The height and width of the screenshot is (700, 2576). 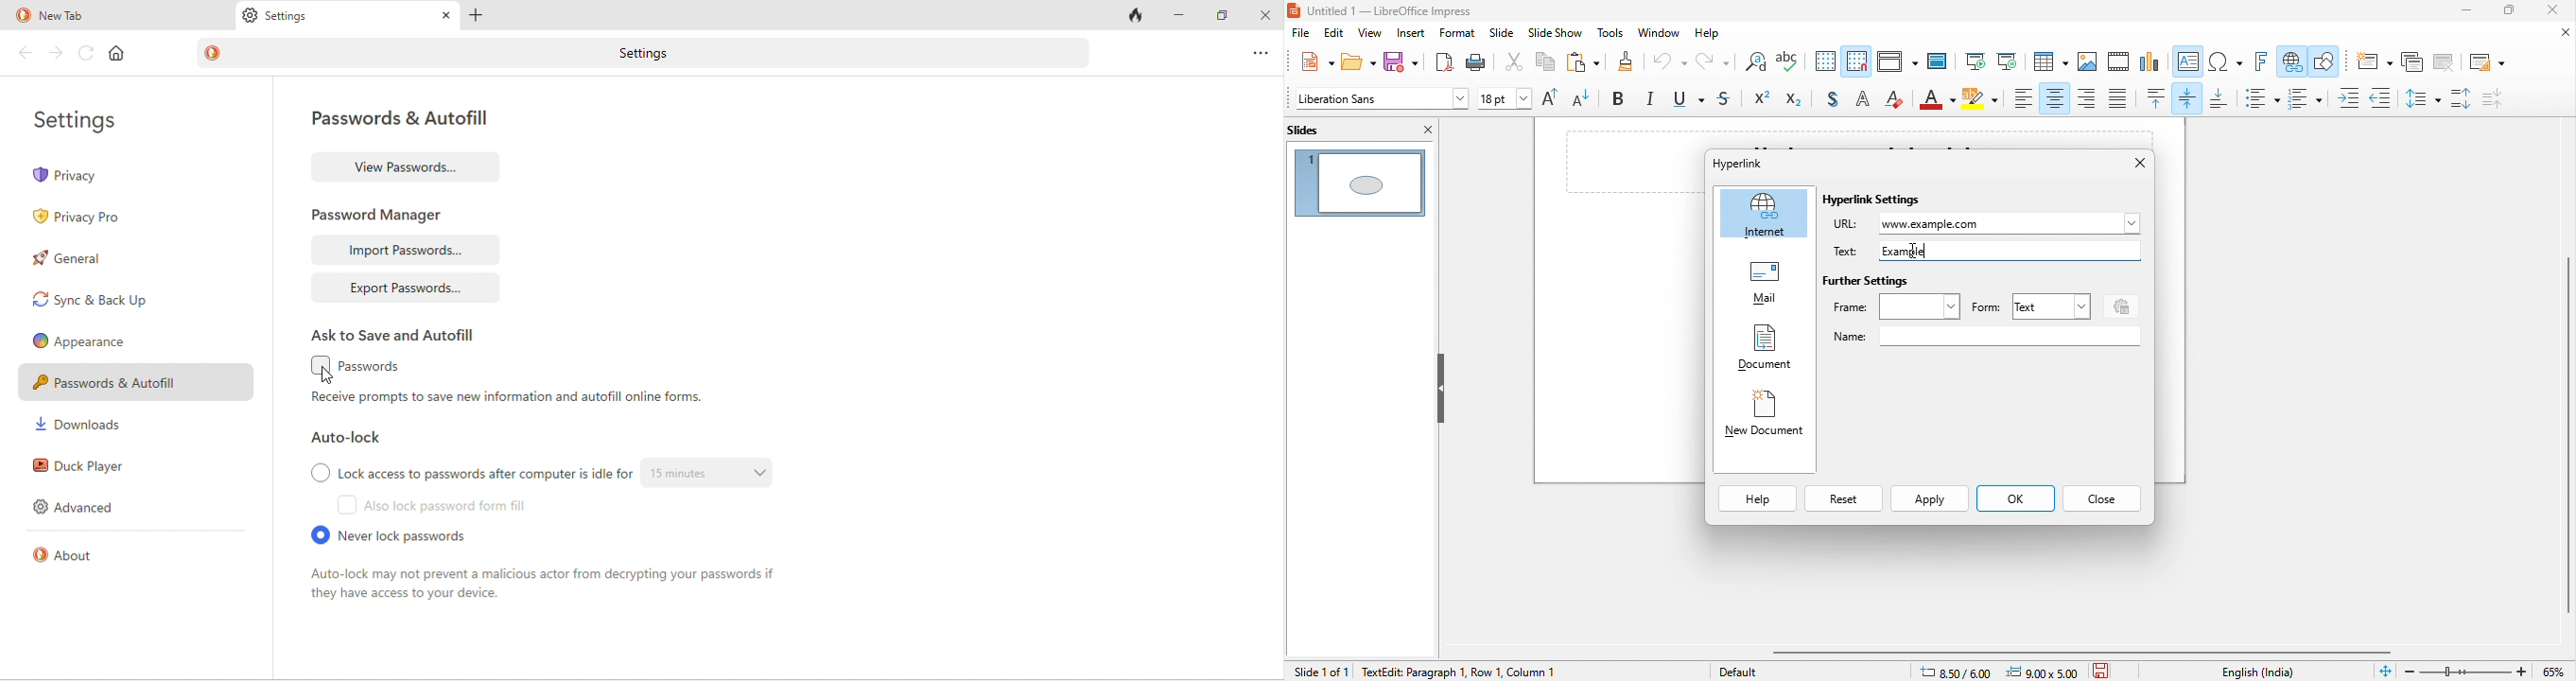 What do you see at coordinates (2308, 98) in the screenshot?
I see `toggle ordered list` at bounding box center [2308, 98].